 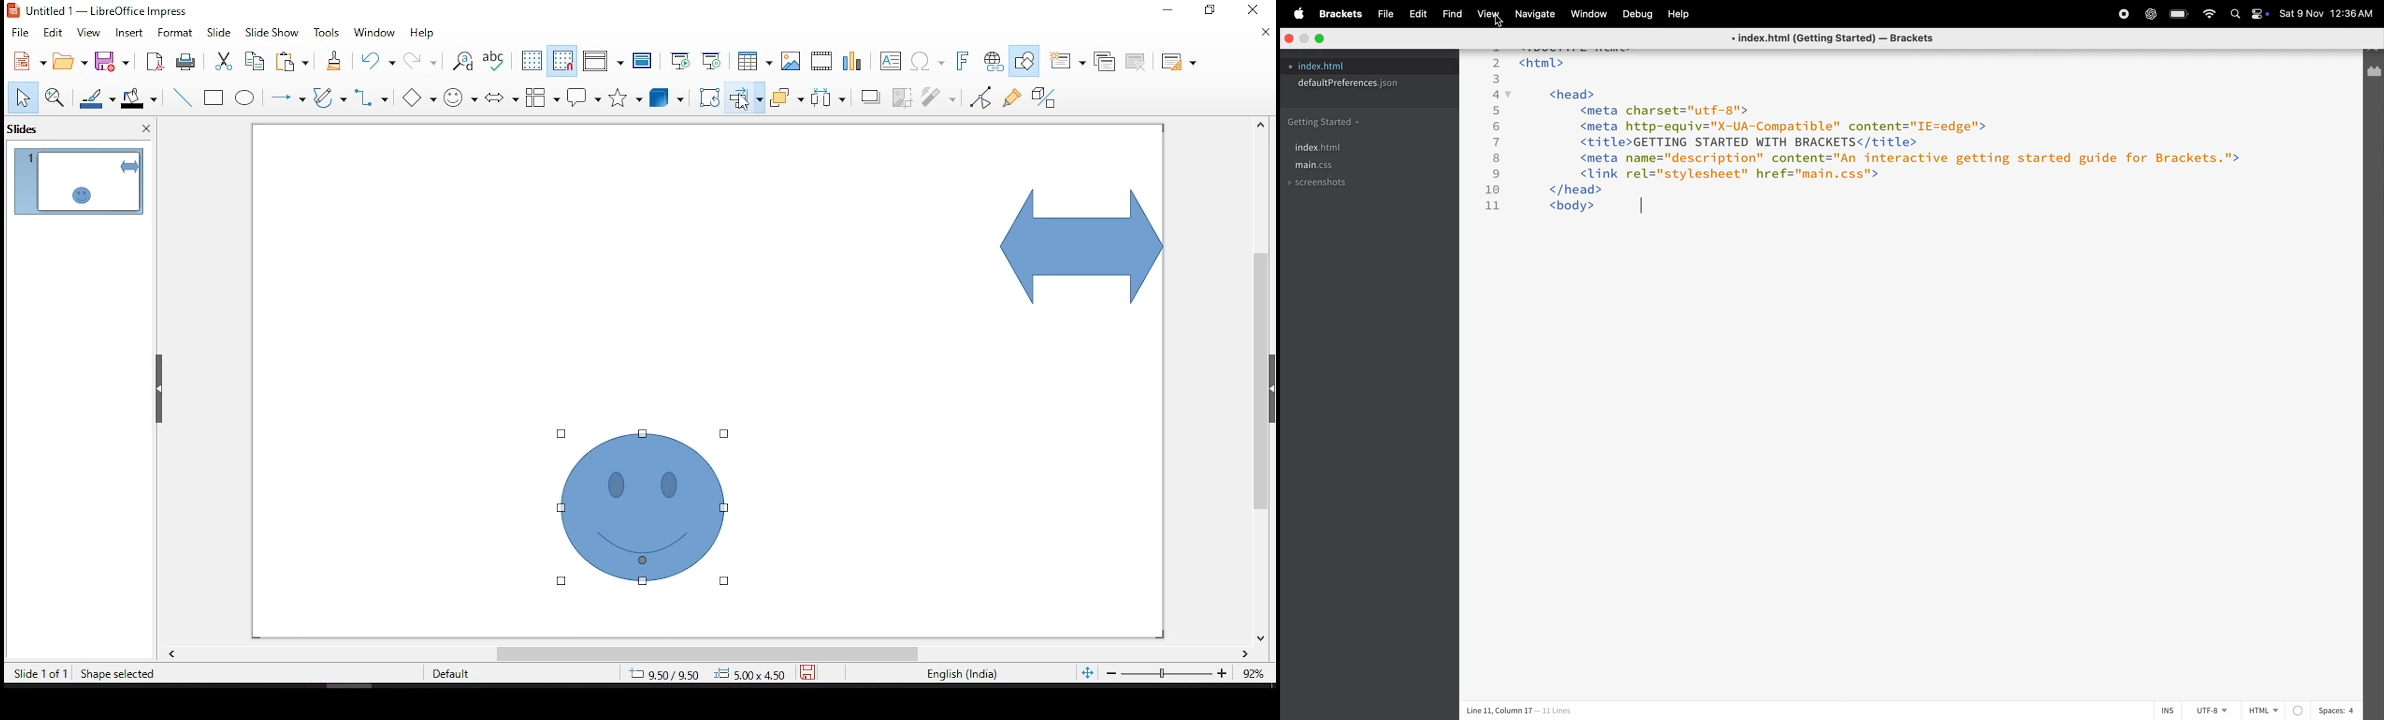 What do you see at coordinates (994, 63) in the screenshot?
I see `insert hyperlink` at bounding box center [994, 63].